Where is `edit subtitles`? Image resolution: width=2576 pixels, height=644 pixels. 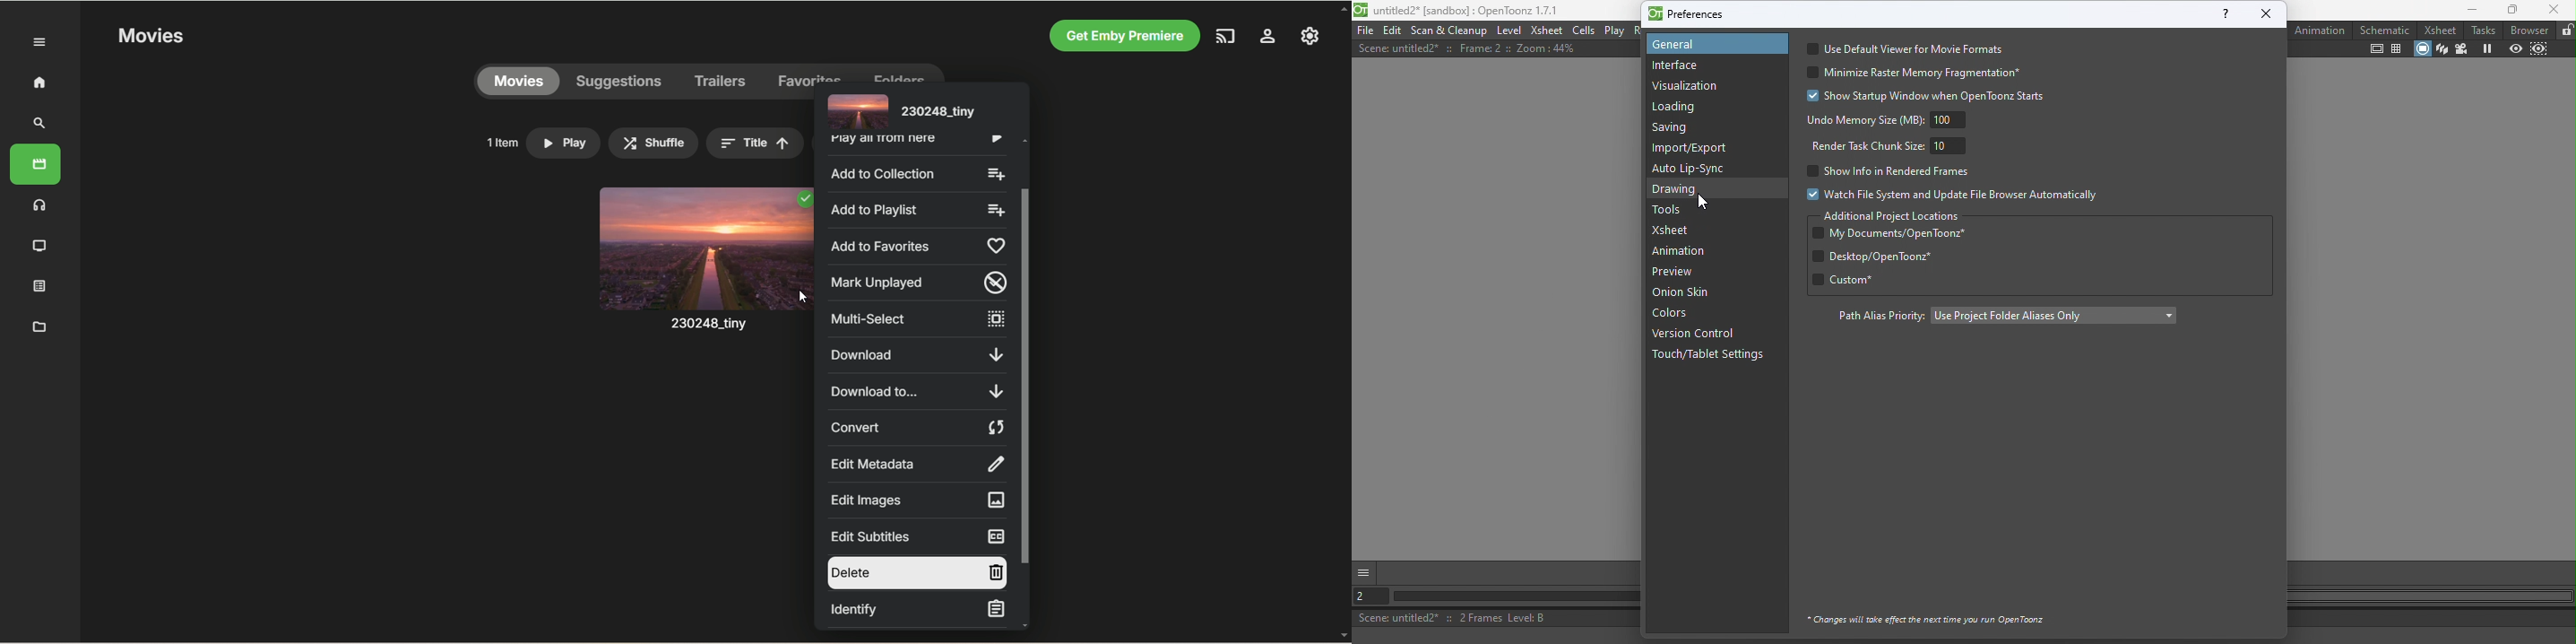
edit subtitles is located at coordinates (915, 536).